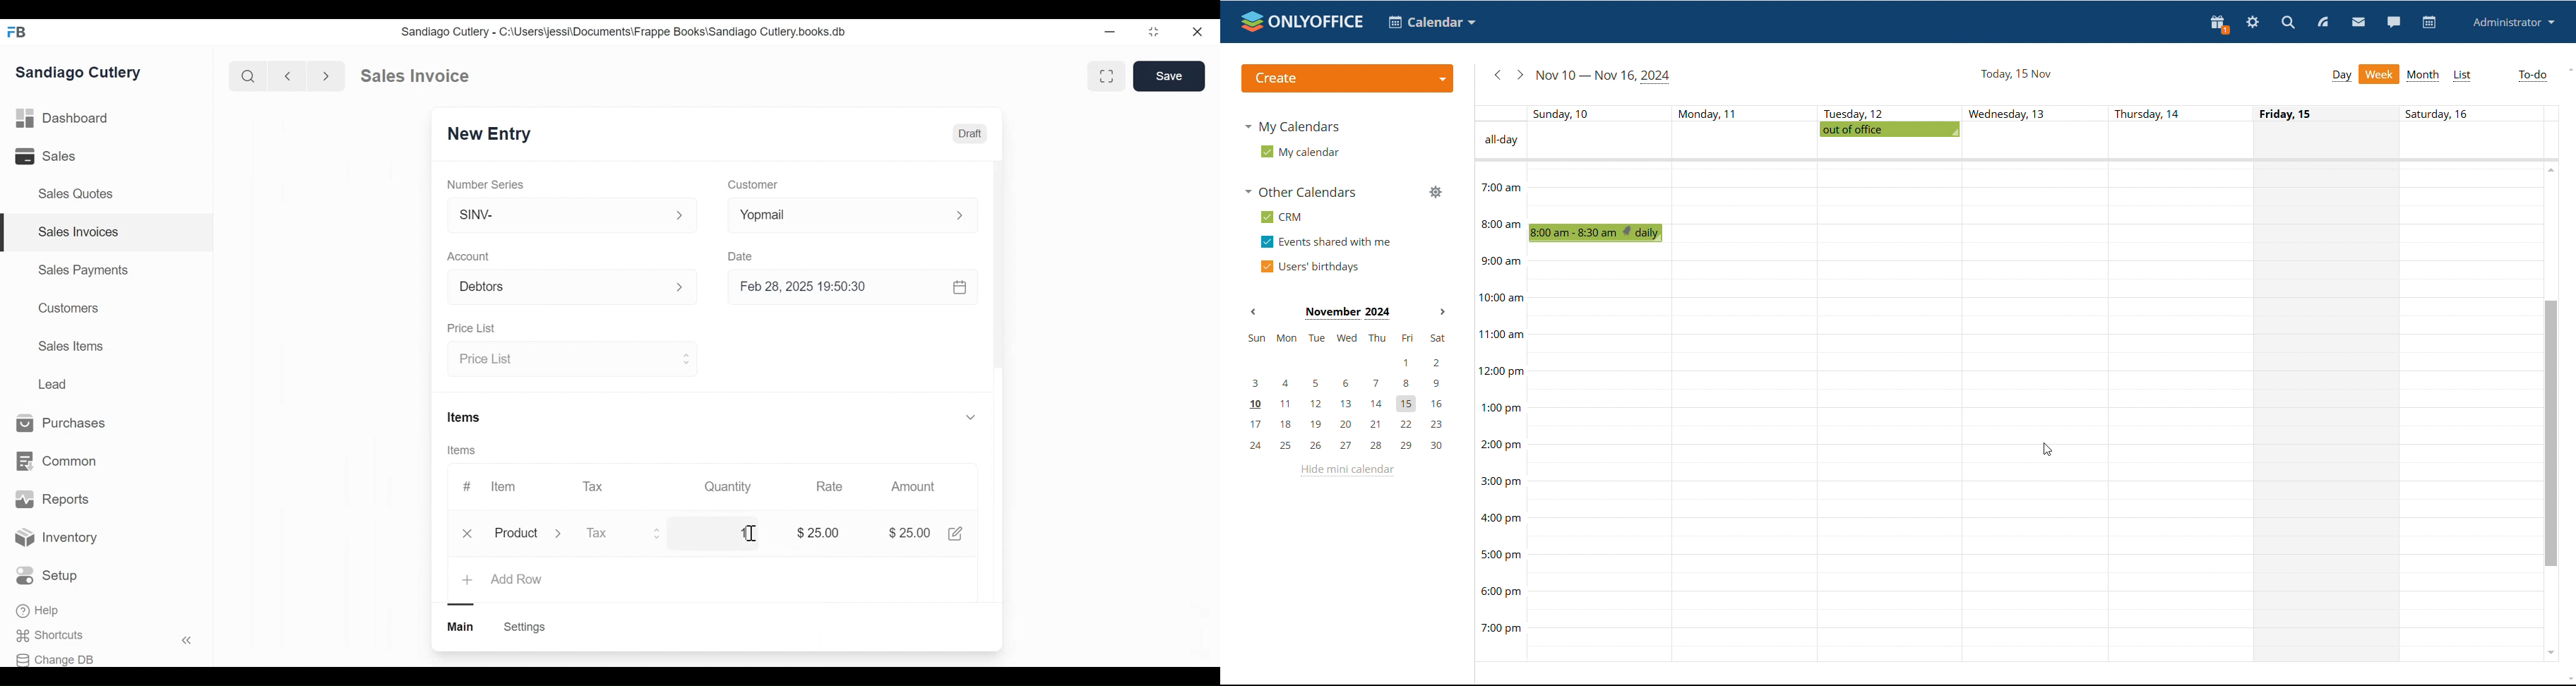 Image resolution: width=2576 pixels, height=700 pixels. What do you see at coordinates (17, 32) in the screenshot?
I see `FB logo` at bounding box center [17, 32].